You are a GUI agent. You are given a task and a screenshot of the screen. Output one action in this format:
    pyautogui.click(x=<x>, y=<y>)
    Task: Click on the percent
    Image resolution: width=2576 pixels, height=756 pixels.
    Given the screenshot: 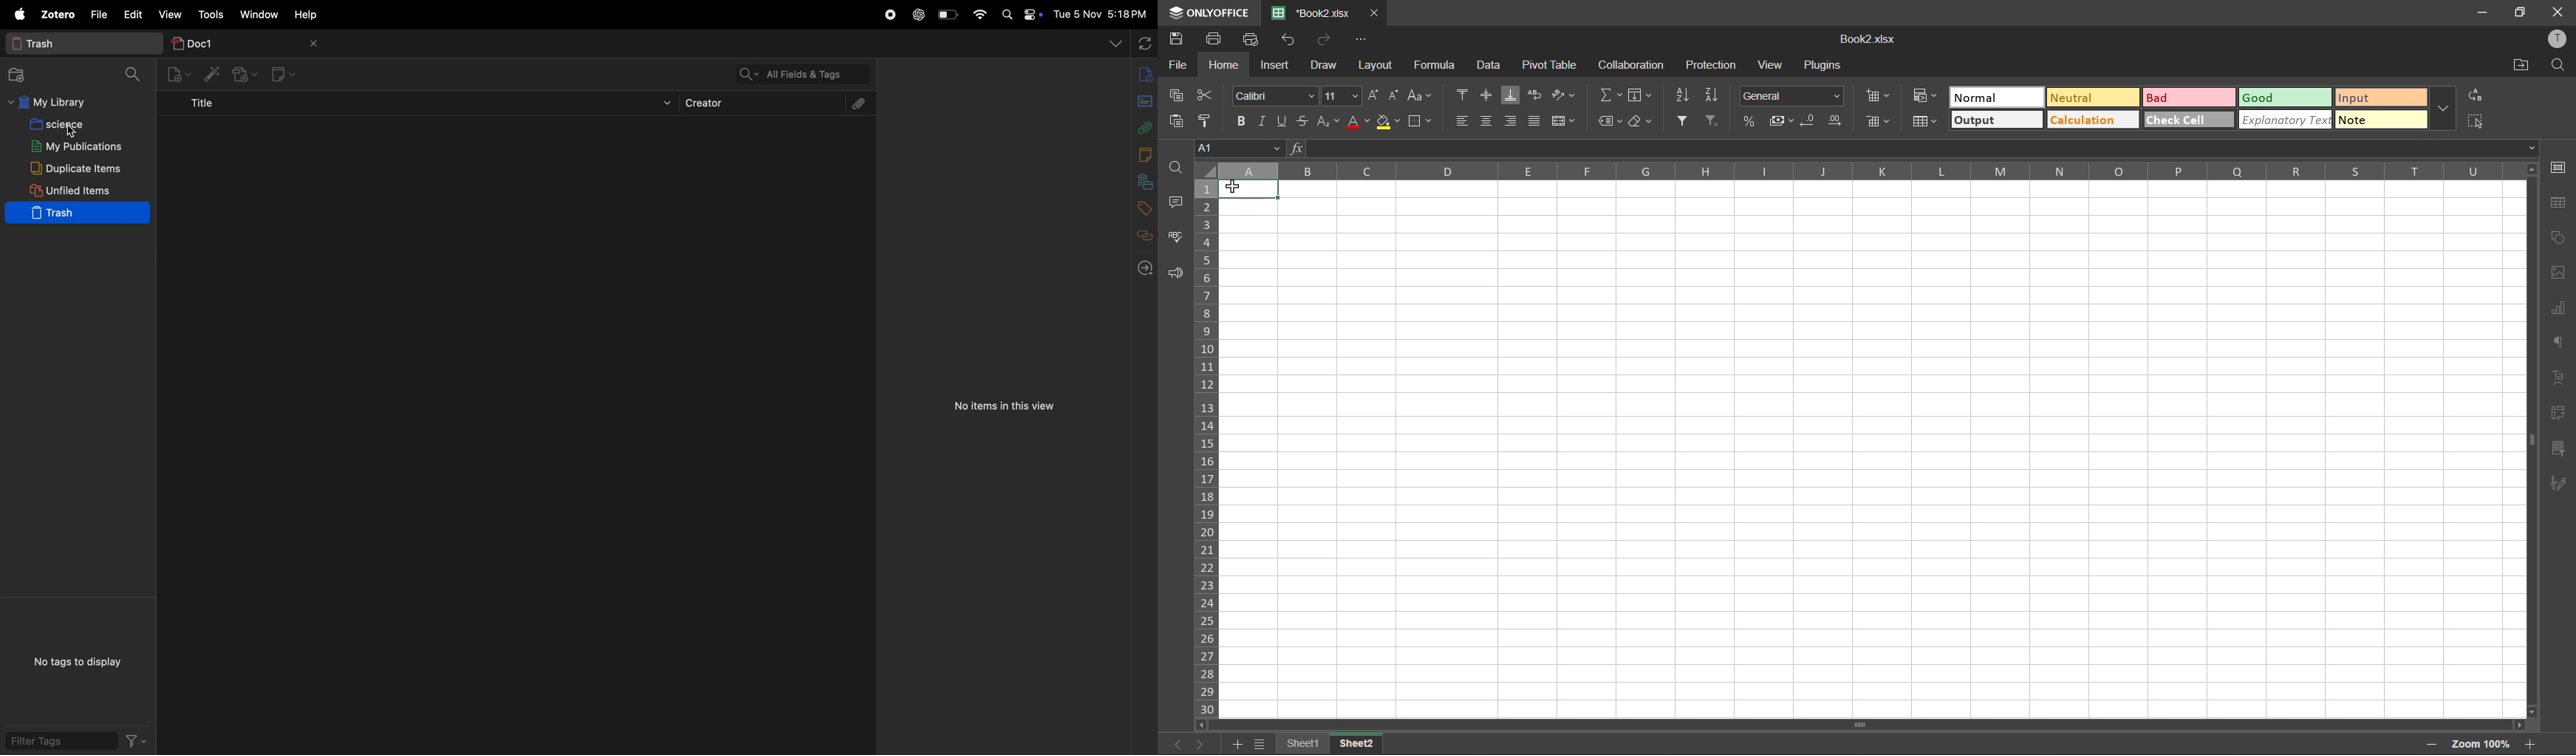 What is the action you would take?
    pyautogui.click(x=1751, y=120)
    